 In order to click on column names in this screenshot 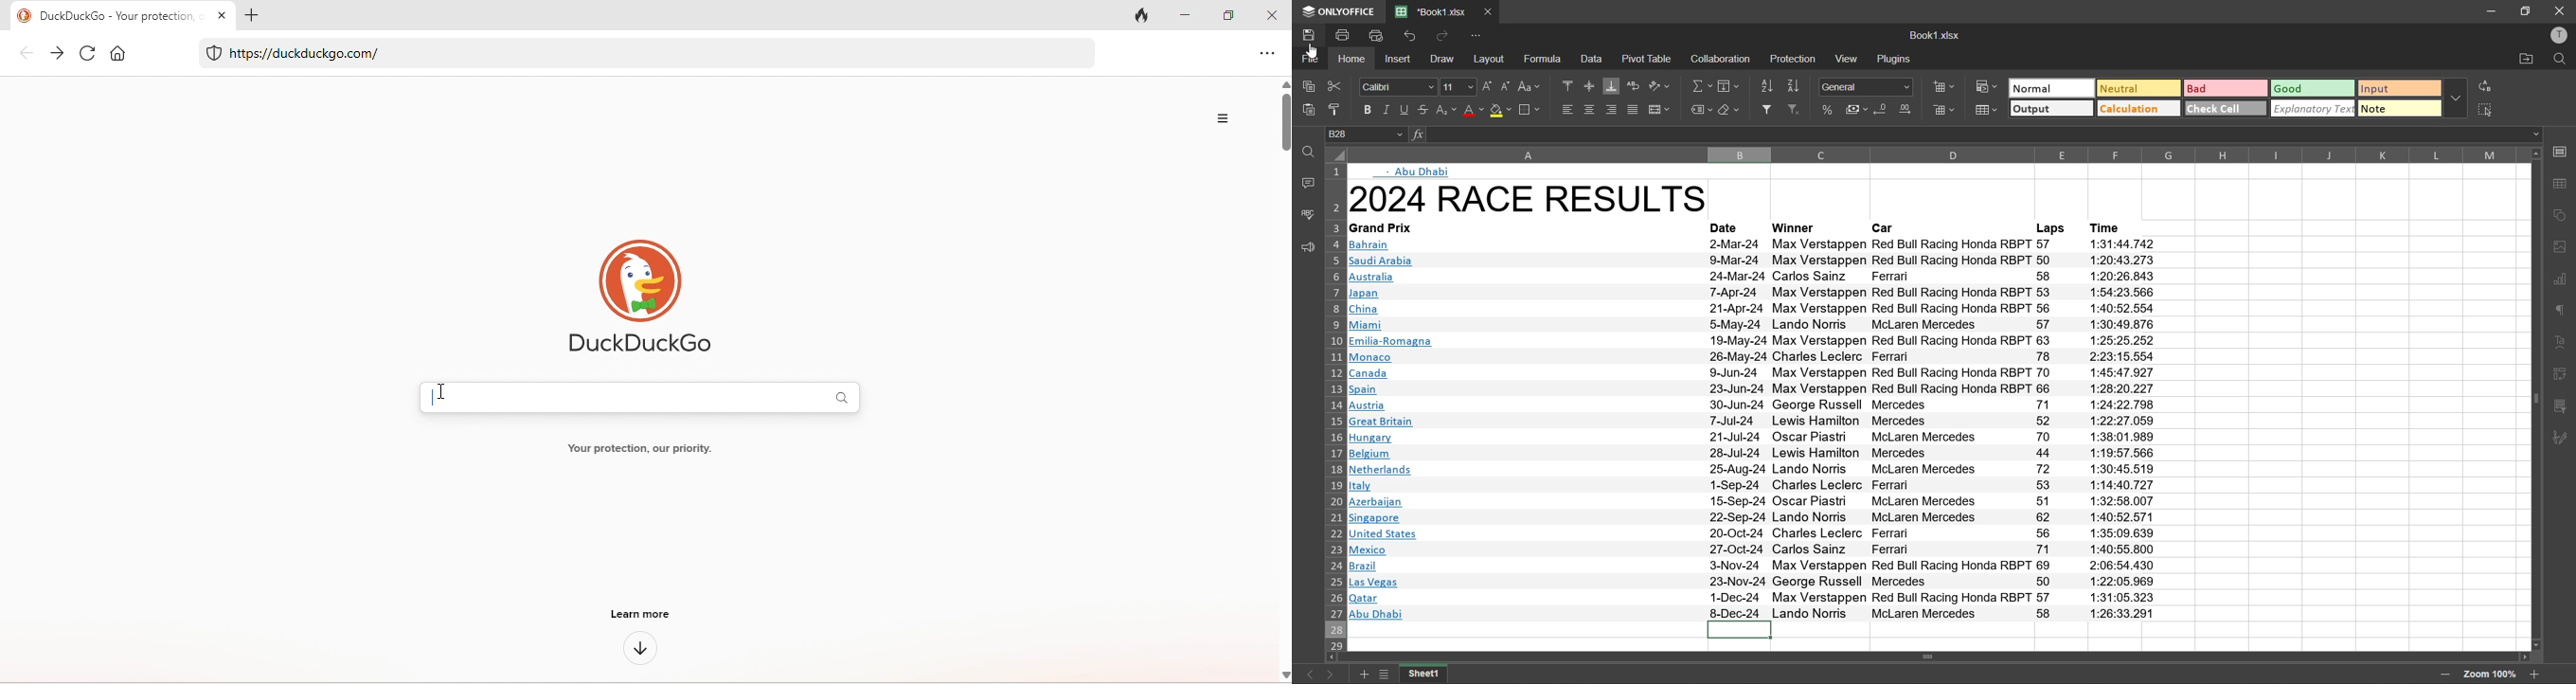, I will do `click(1933, 154)`.